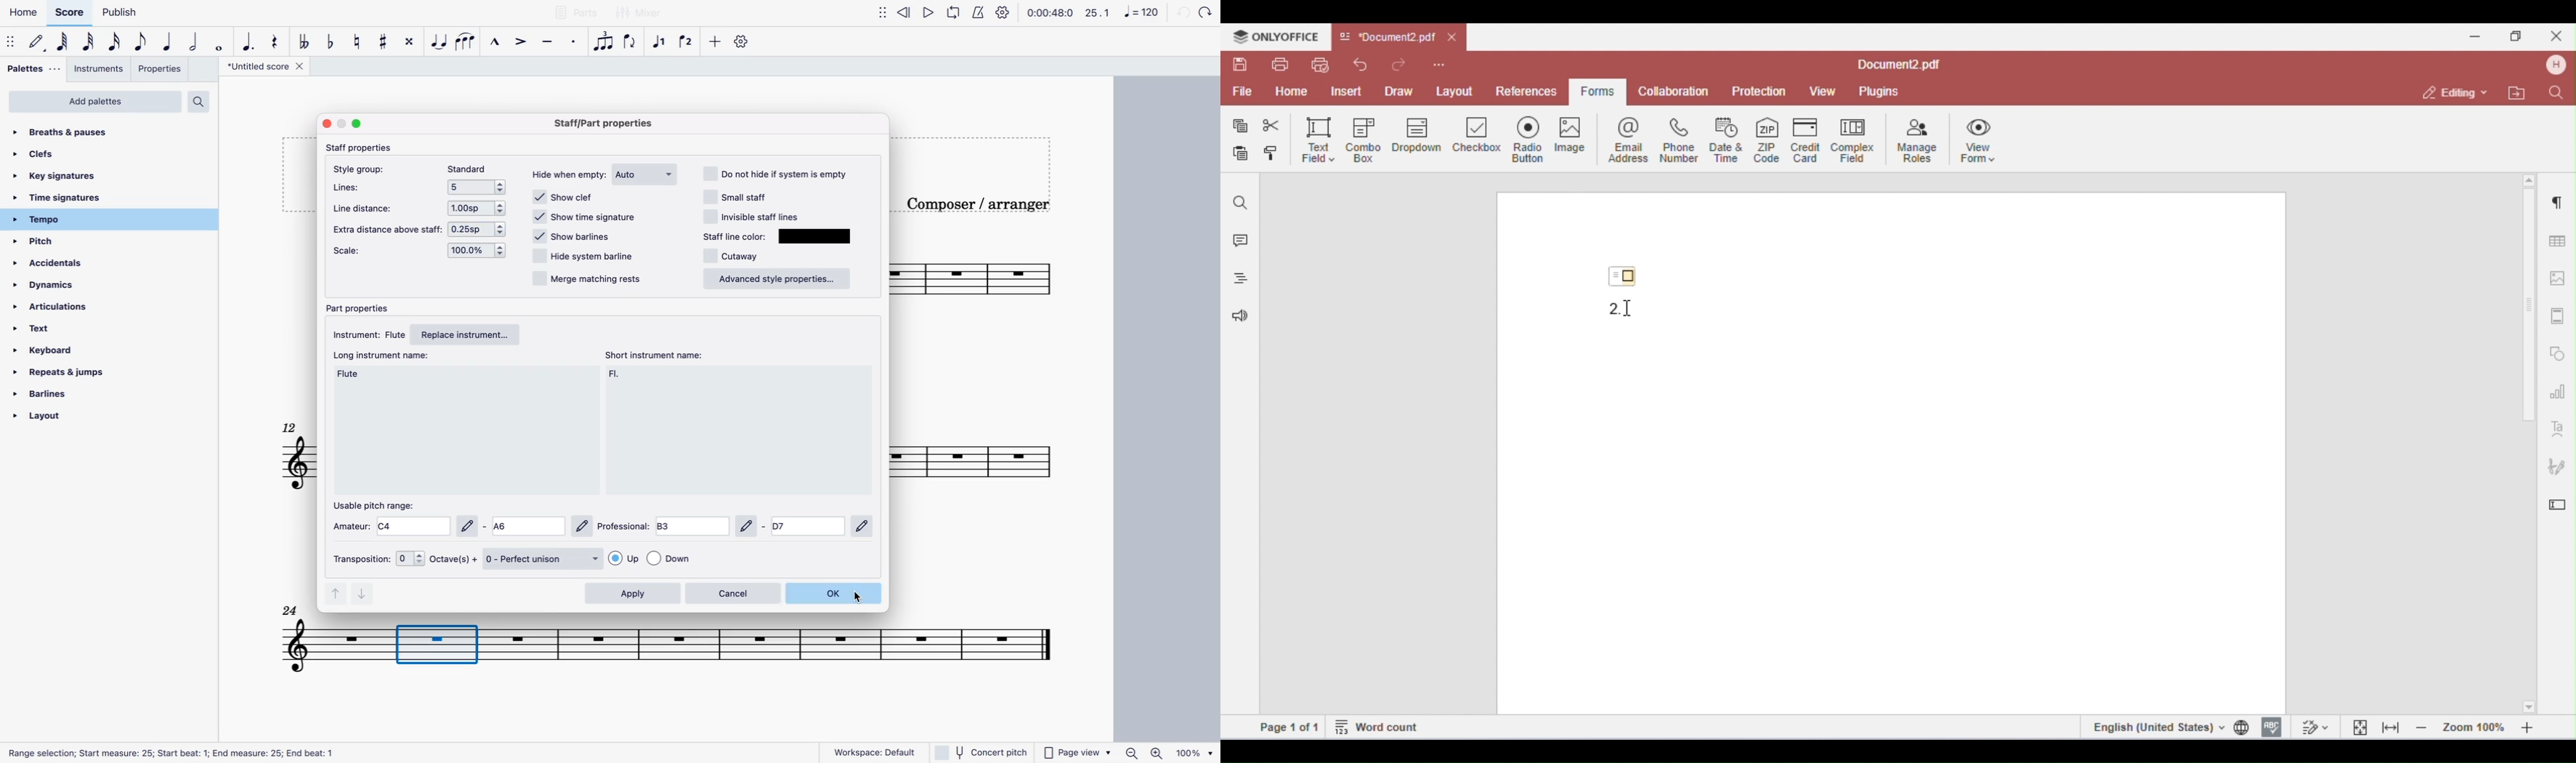 The image size is (2576, 784). What do you see at coordinates (461, 526) in the screenshot?
I see `amateur` at bounding box center [461, 526].